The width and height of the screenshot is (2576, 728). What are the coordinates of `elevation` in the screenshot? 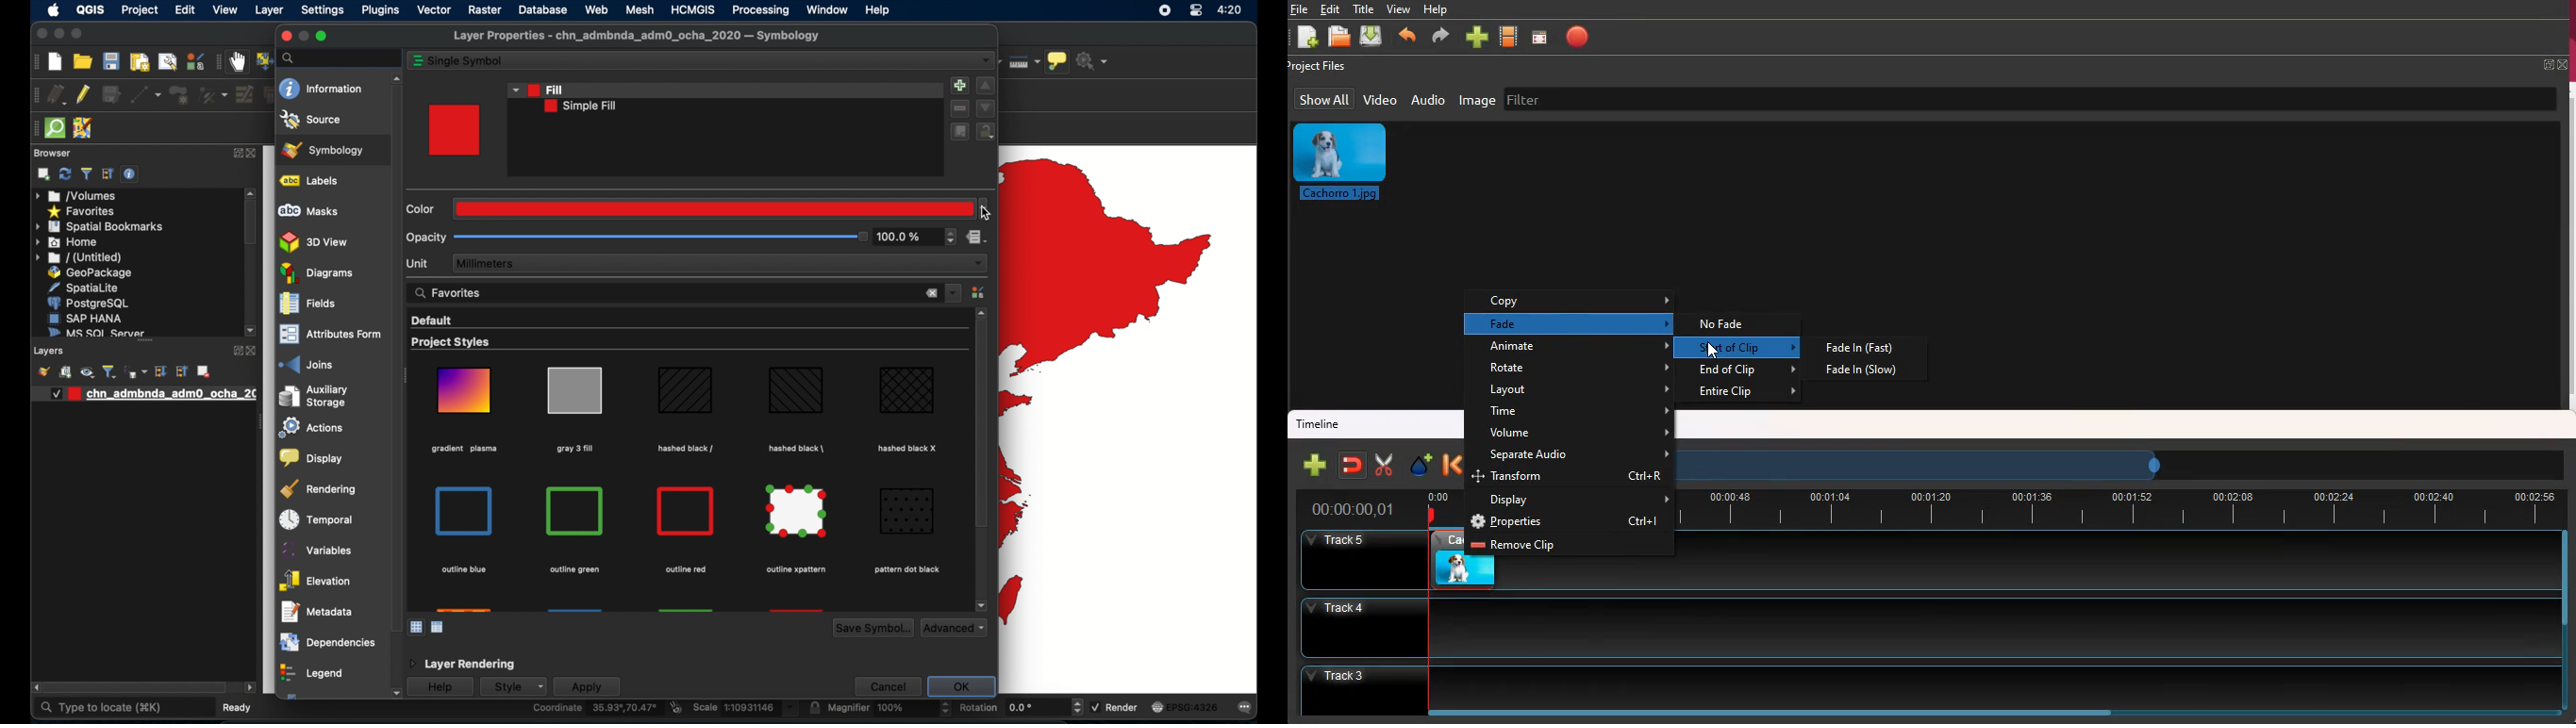 It's located at (315, 581).